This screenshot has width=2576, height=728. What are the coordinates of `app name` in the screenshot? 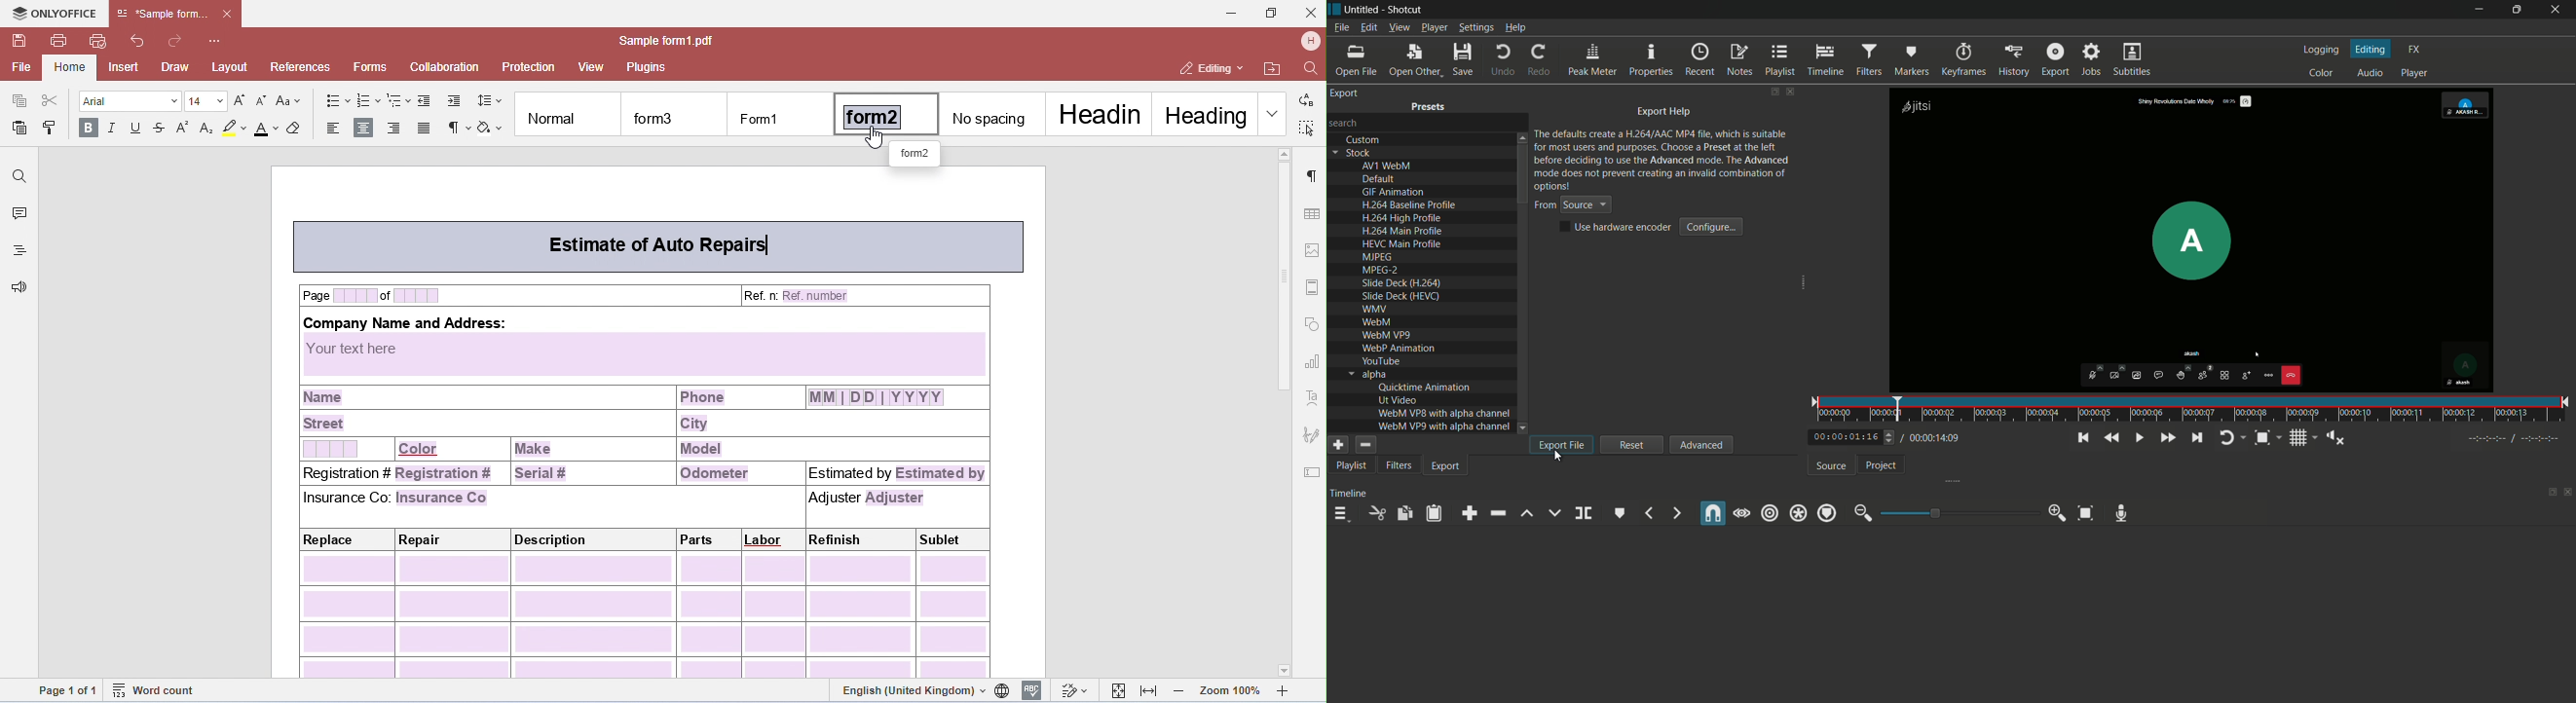 It's located at (1407, 10).